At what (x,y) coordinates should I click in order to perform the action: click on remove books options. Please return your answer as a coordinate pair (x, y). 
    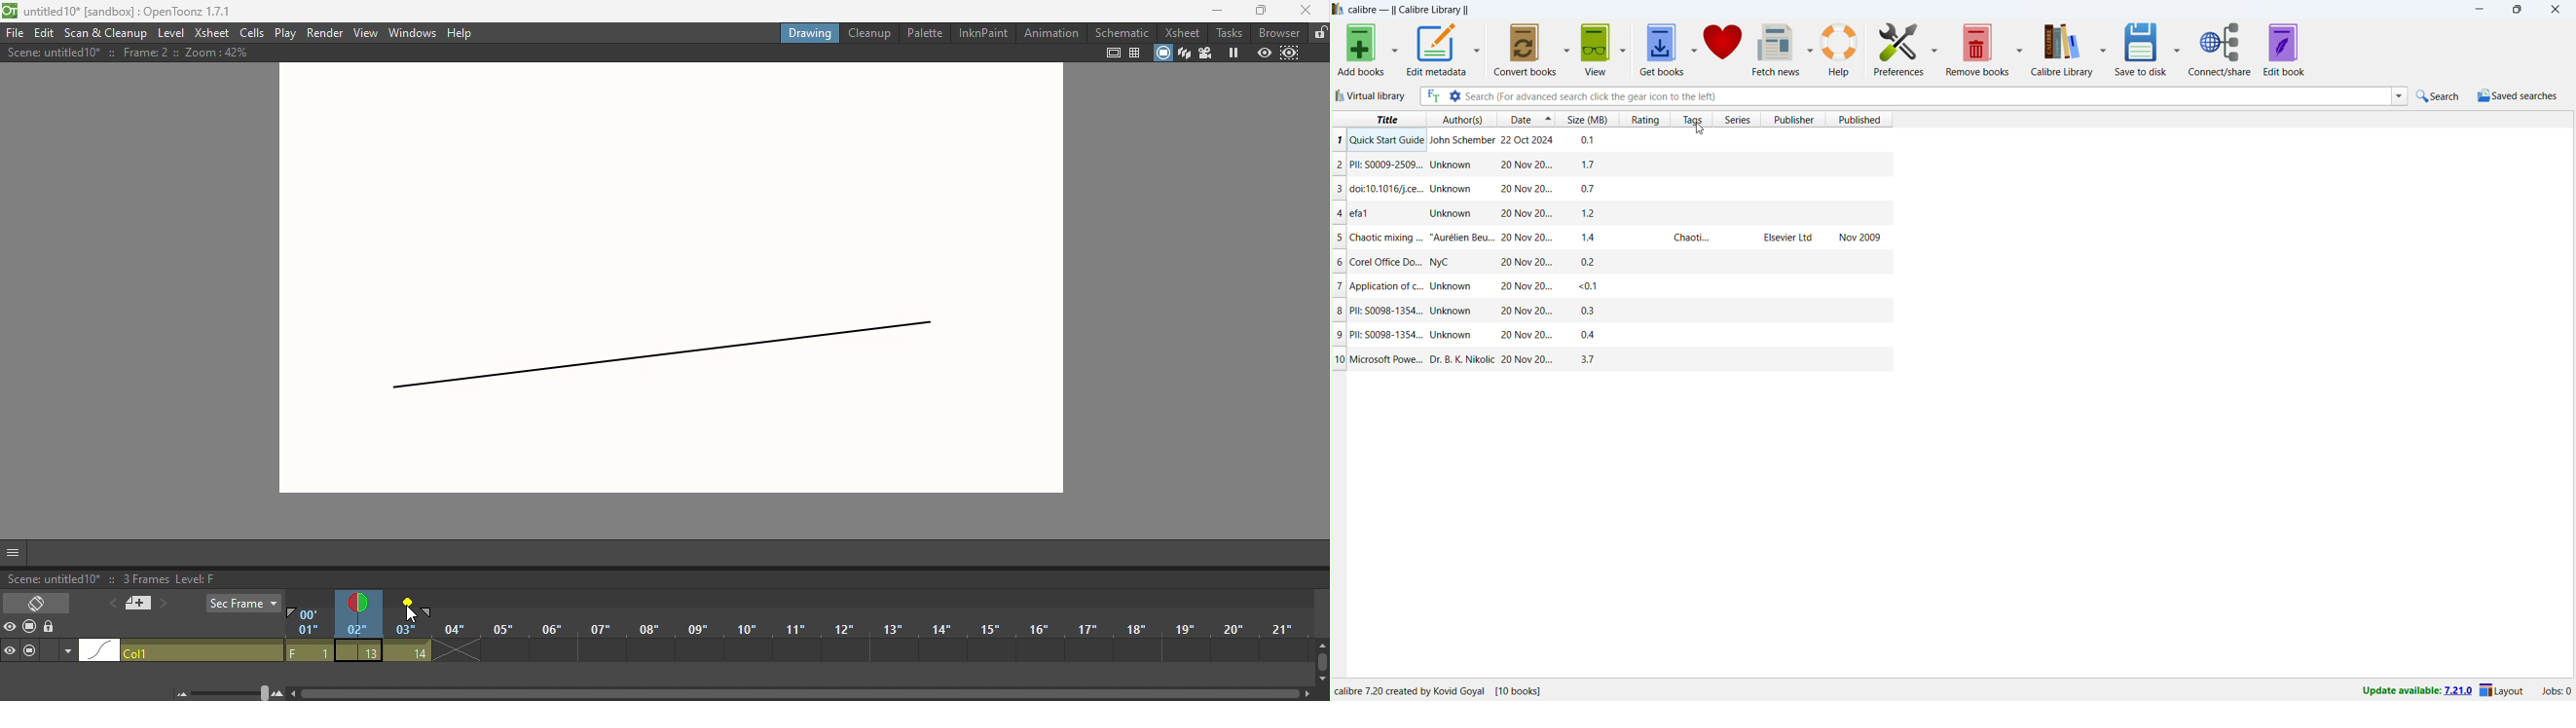
    Looking at the image, I should click on (2020, 49).